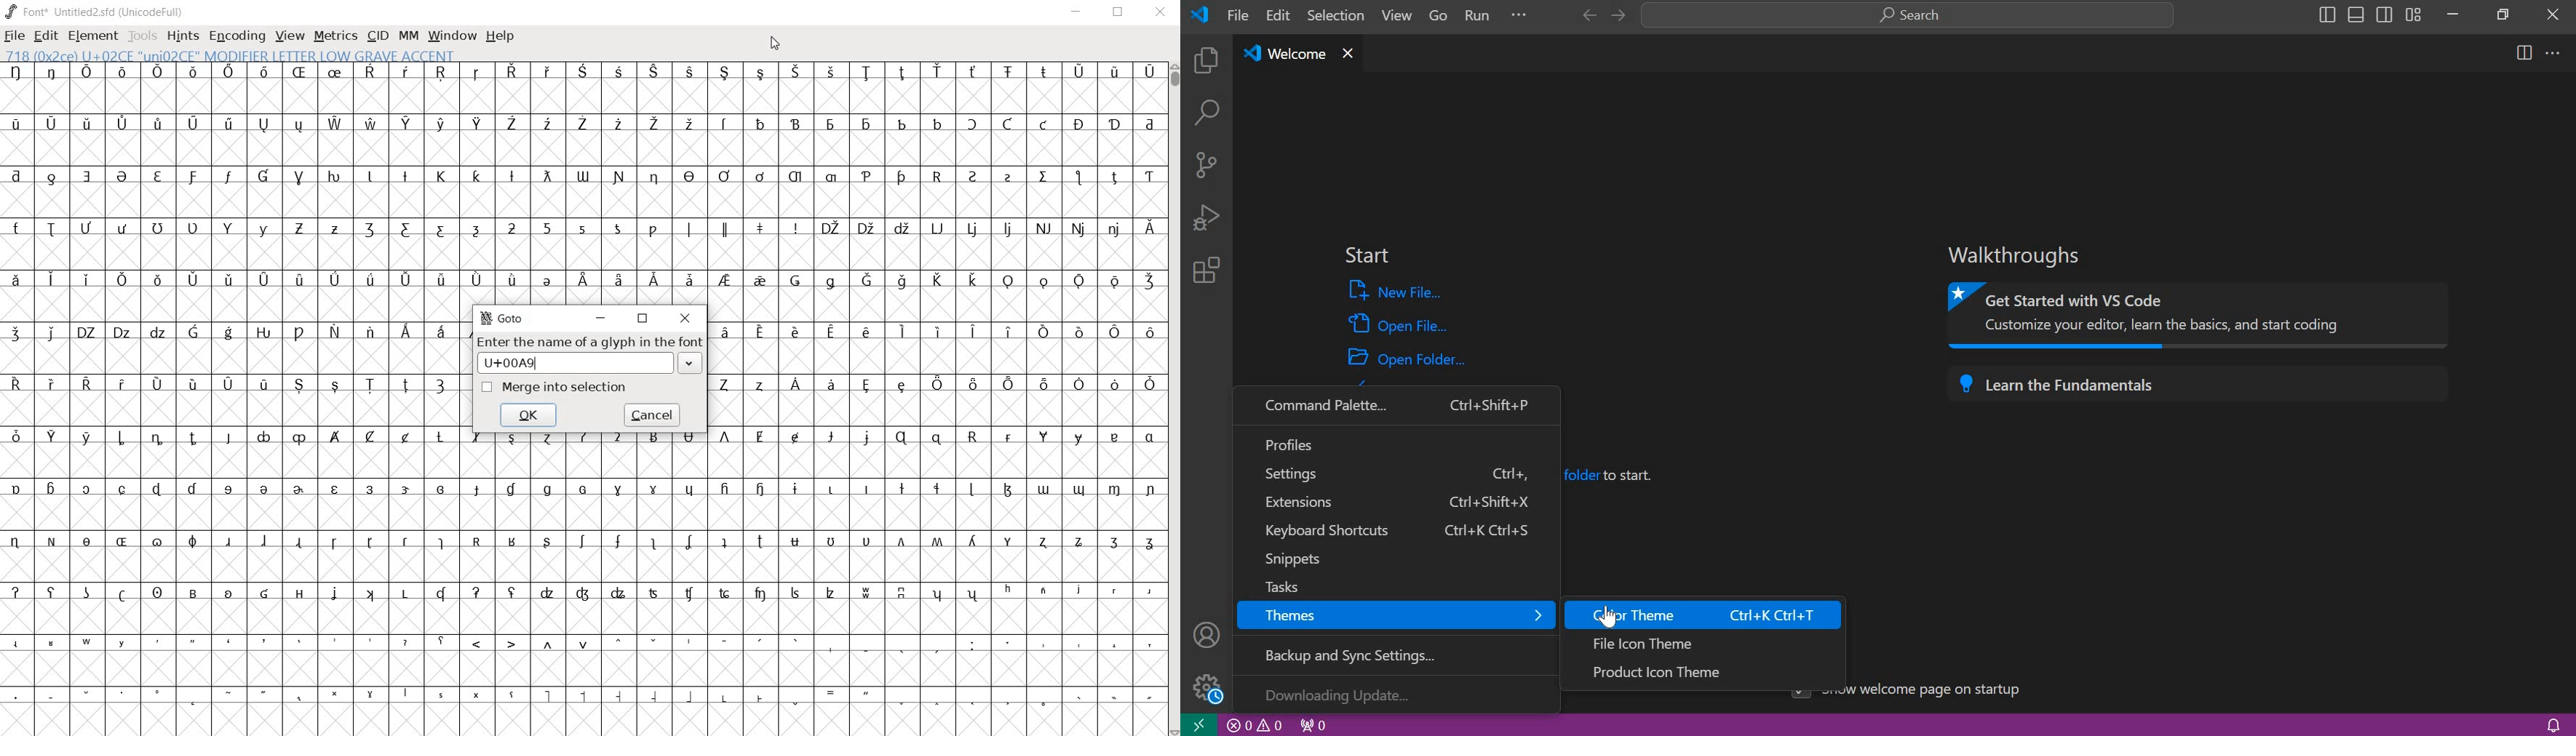 This screenshot has width=2576, height=756. Describe the element at coordinates (500, 36) in the screenshot. I see `help` at that location.